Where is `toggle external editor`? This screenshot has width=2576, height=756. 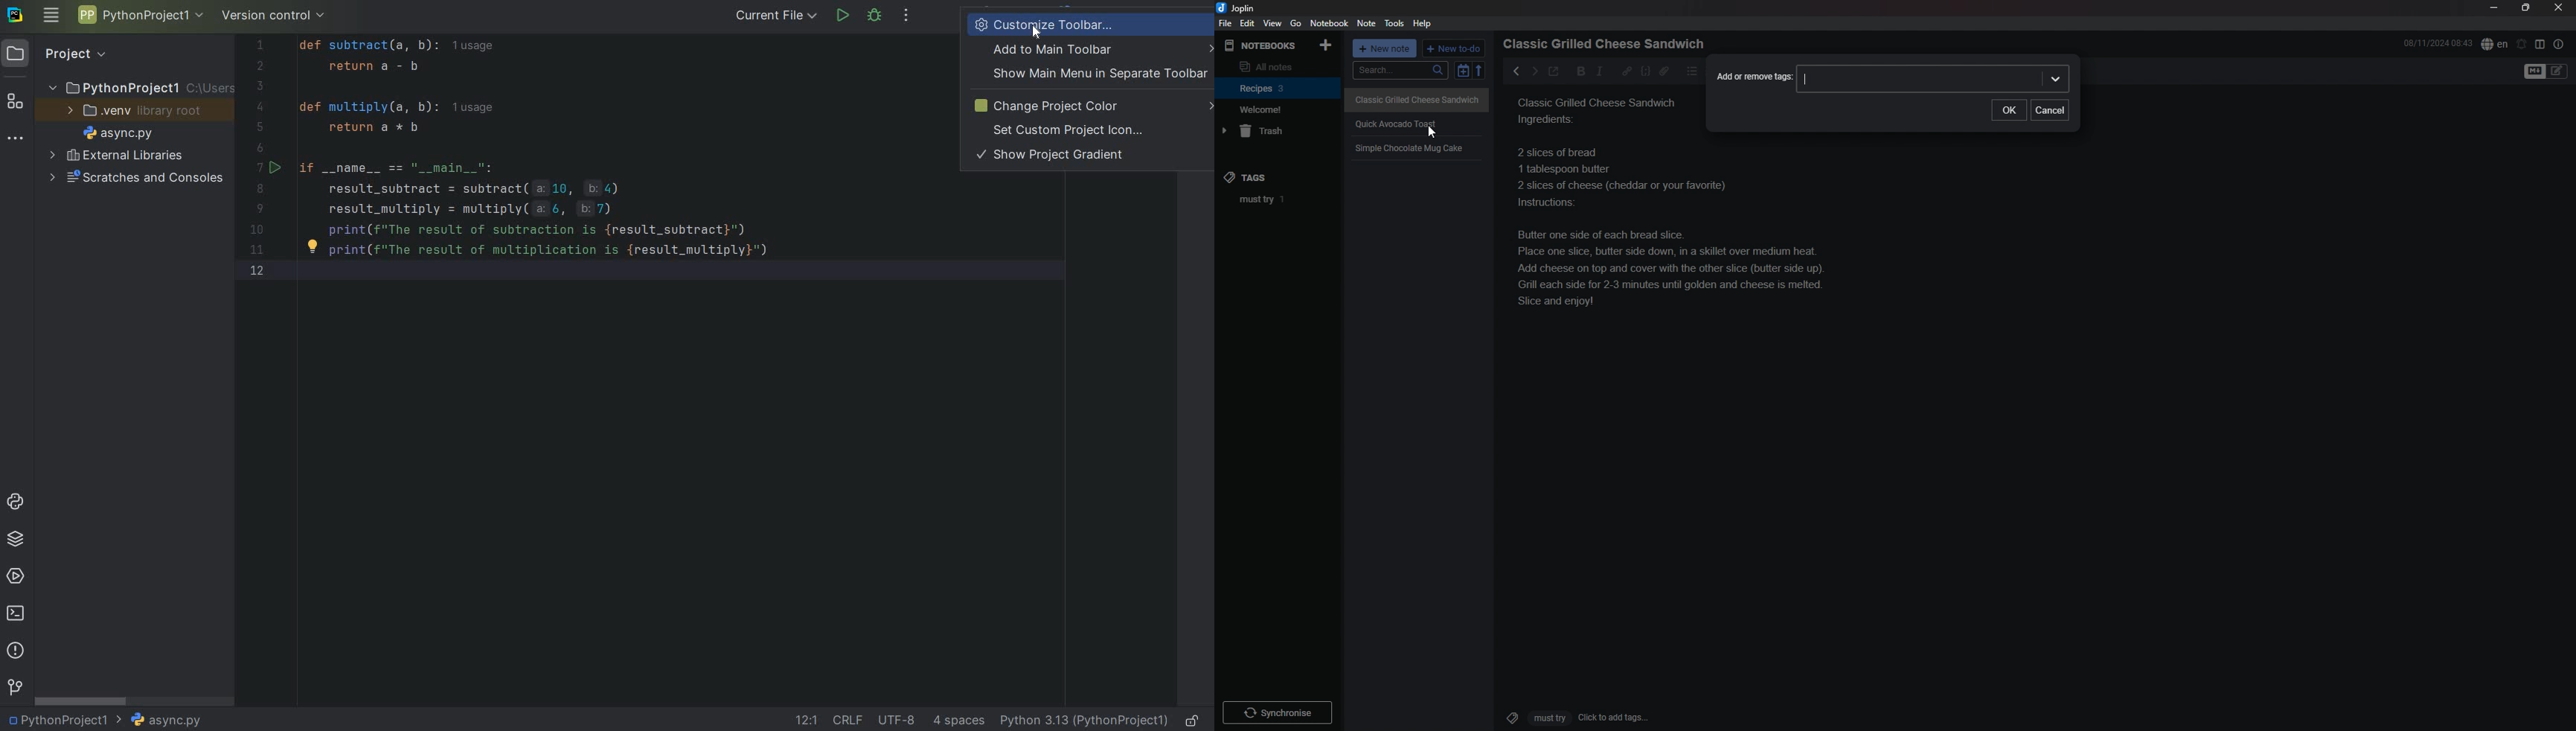 toggle external editor is located at coordinates (1553, 73).